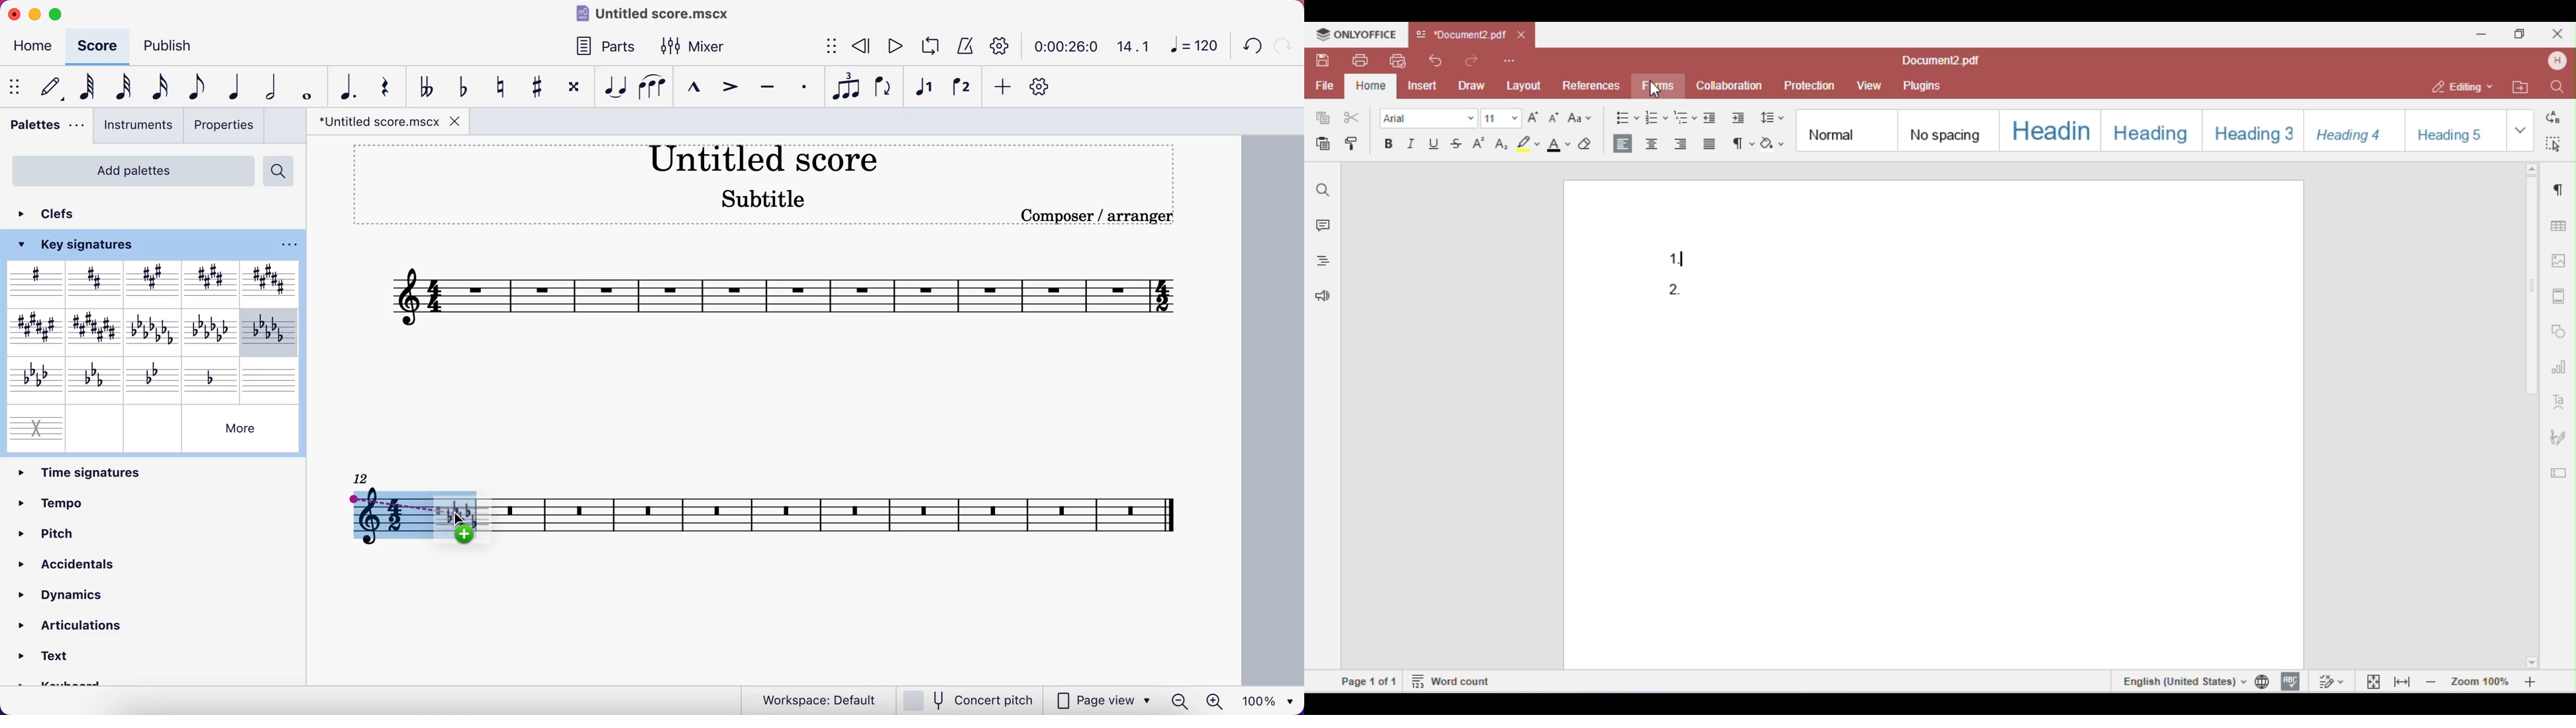 The height and width of the screenshot is (728, 2576). I want to click on title, so click(664, 14).